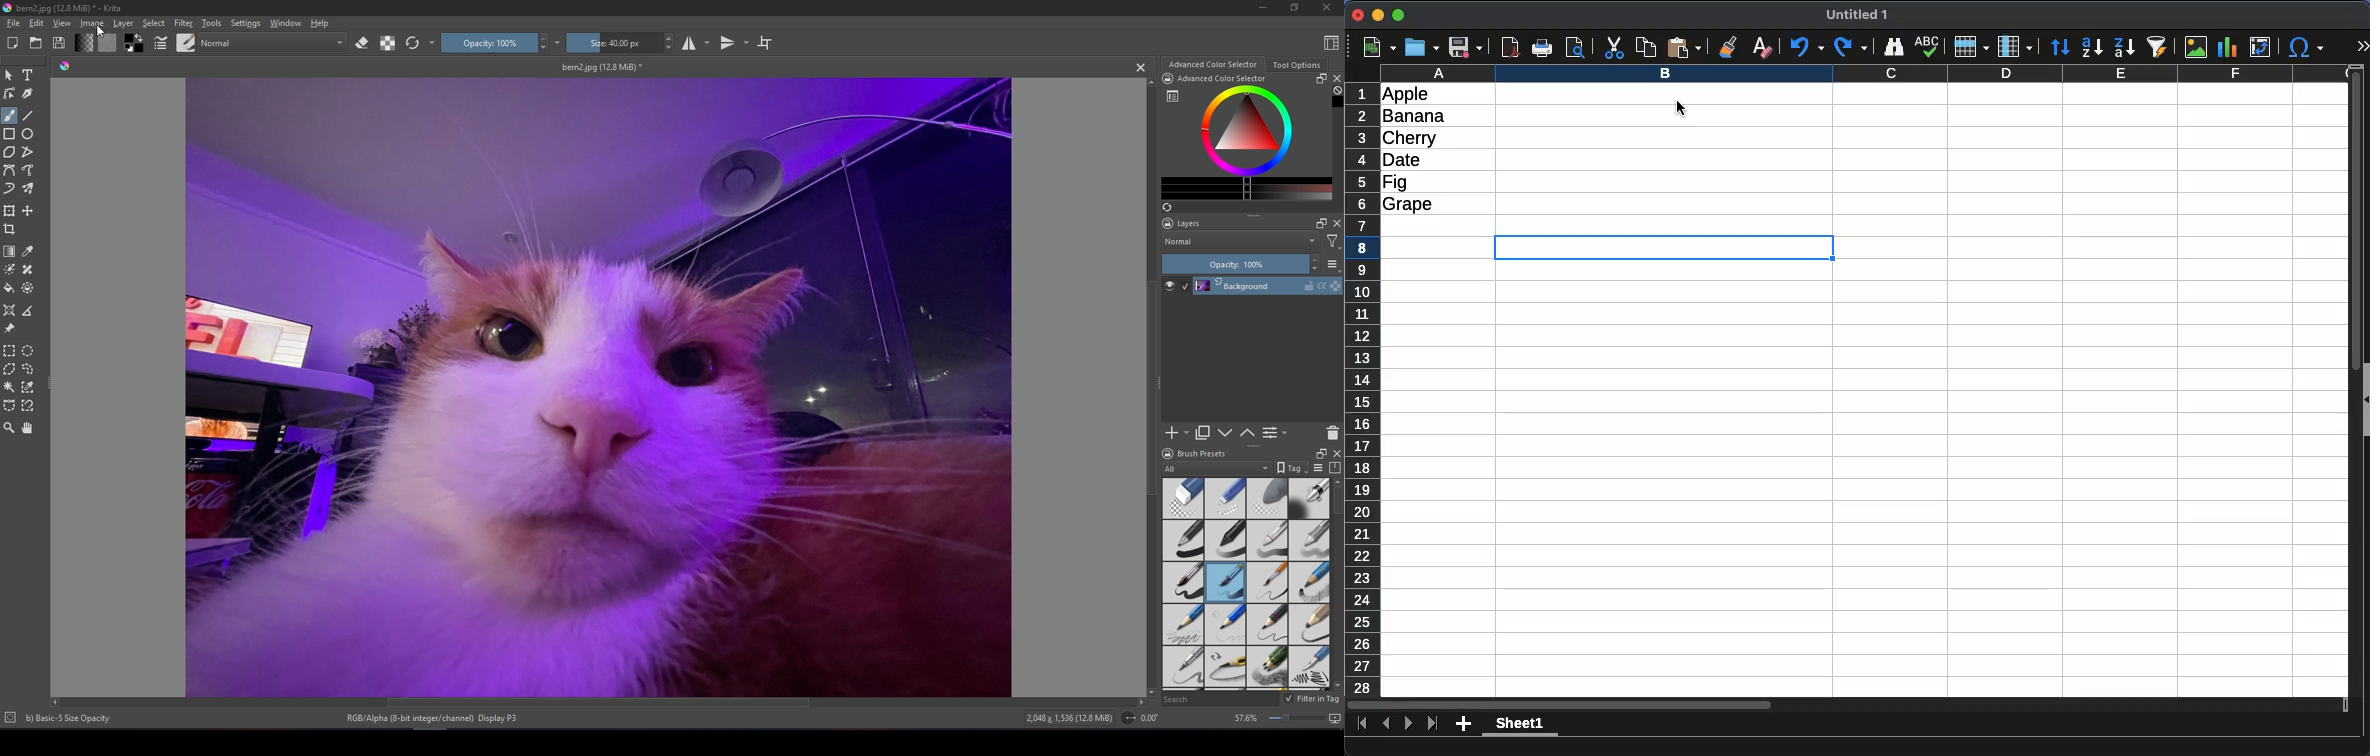 The width and height of the screenshot is (2380, 756). Describe the element at coordinates (1851, 47) in the screenshot. I see `redo` at that location.